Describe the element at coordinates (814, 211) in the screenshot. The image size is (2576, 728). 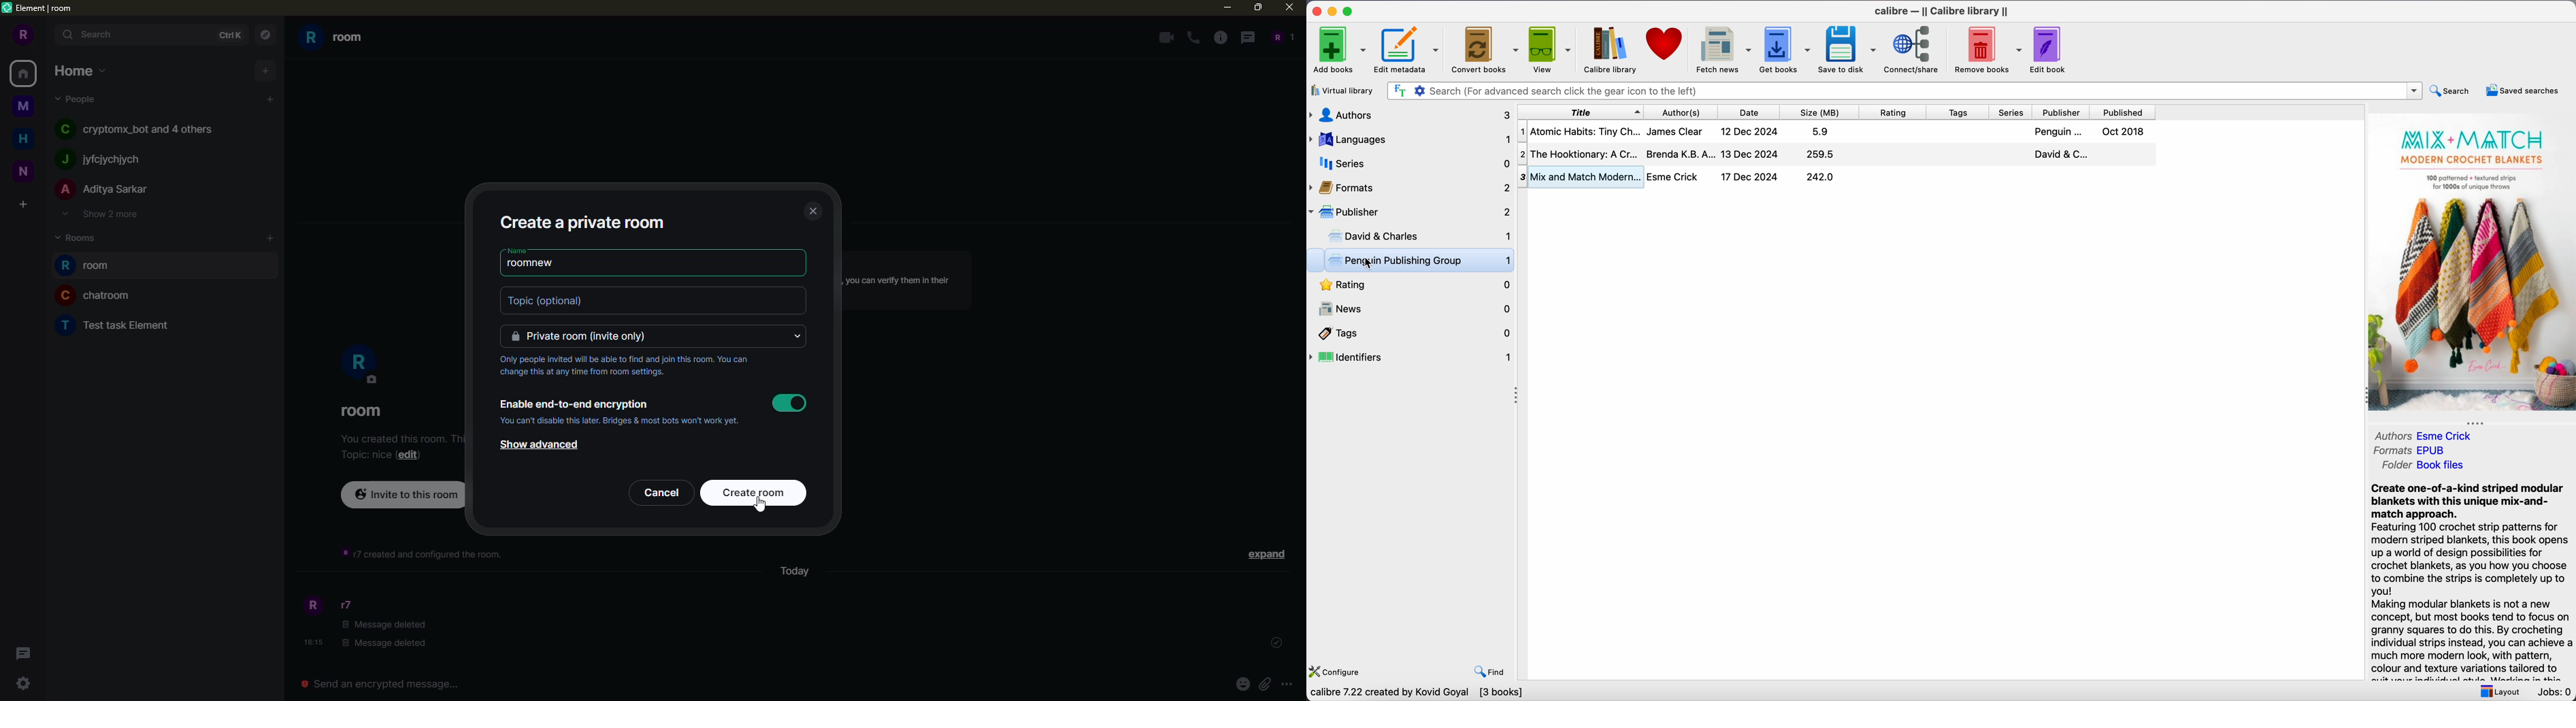
I see `close` at that location.